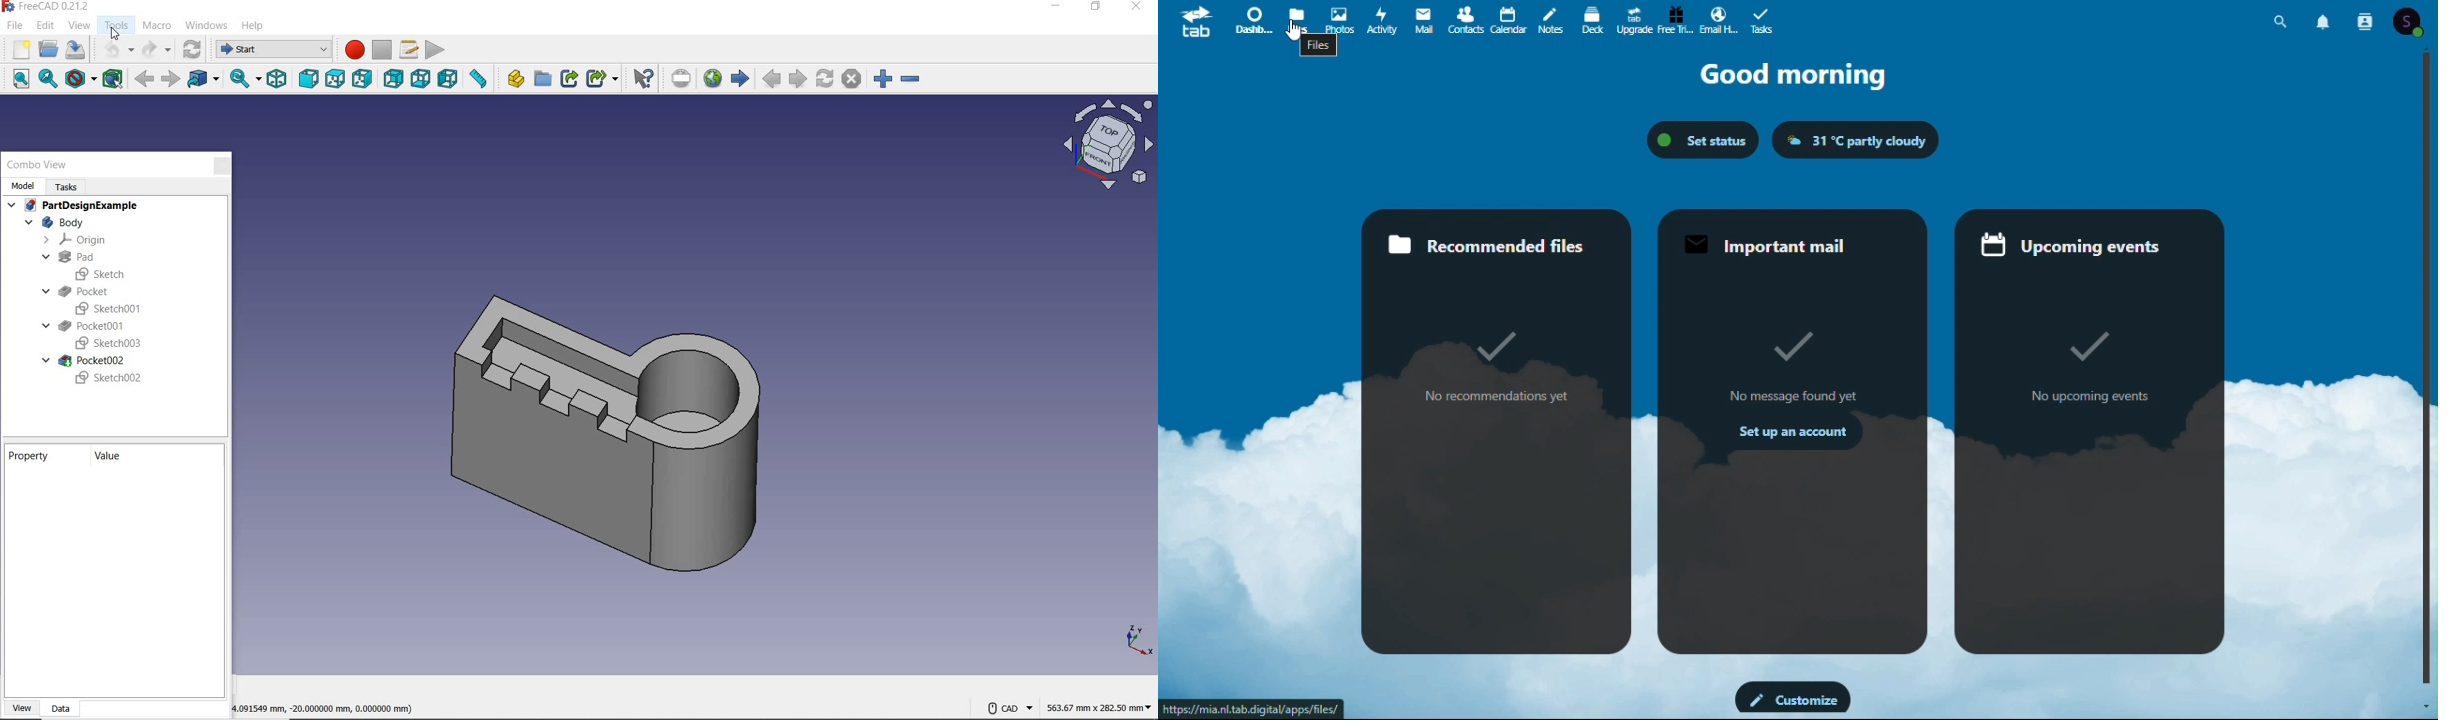 This screenshot has height=728, width=2464. What do you see at coordinates (1594, 18) in the screenshot?
I see `deck` at bounding box center [1594, 18].